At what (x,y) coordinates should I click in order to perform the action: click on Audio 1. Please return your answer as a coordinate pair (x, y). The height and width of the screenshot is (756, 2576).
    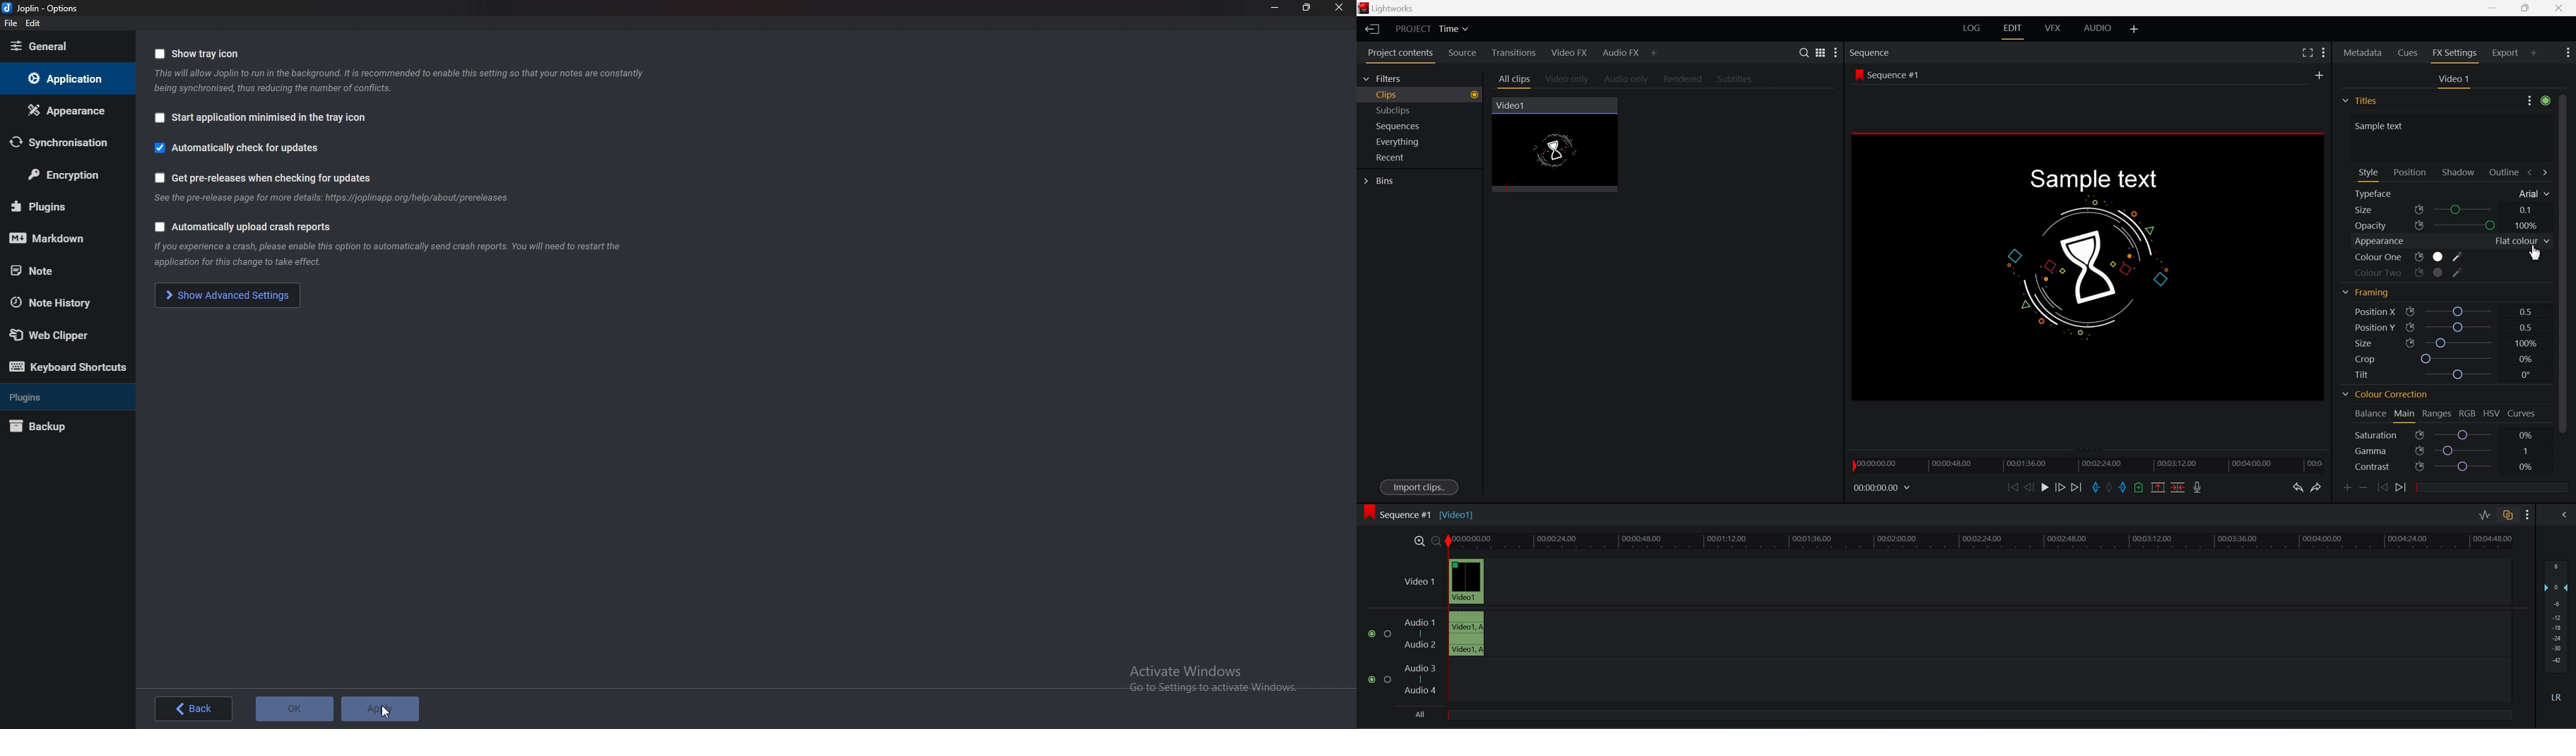
    Looking at the image, I should click on (1420, 622).